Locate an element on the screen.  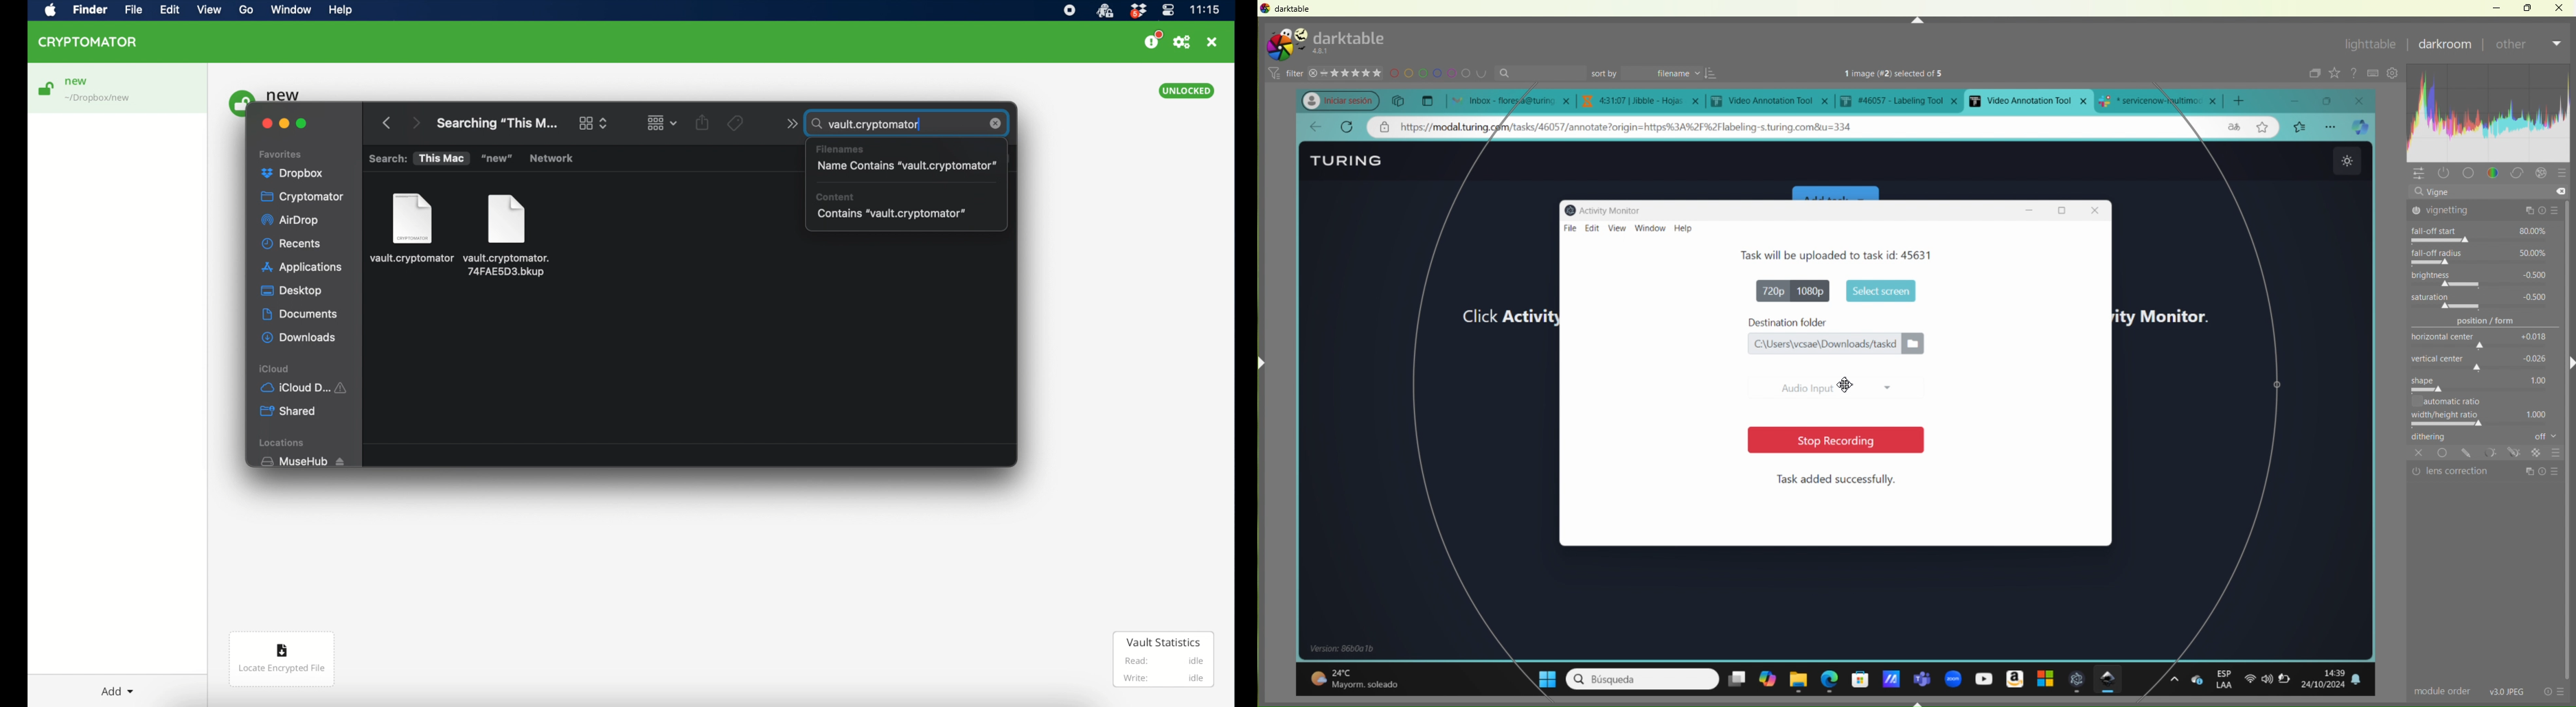
lens correction is located at coordinates (2485, 471).